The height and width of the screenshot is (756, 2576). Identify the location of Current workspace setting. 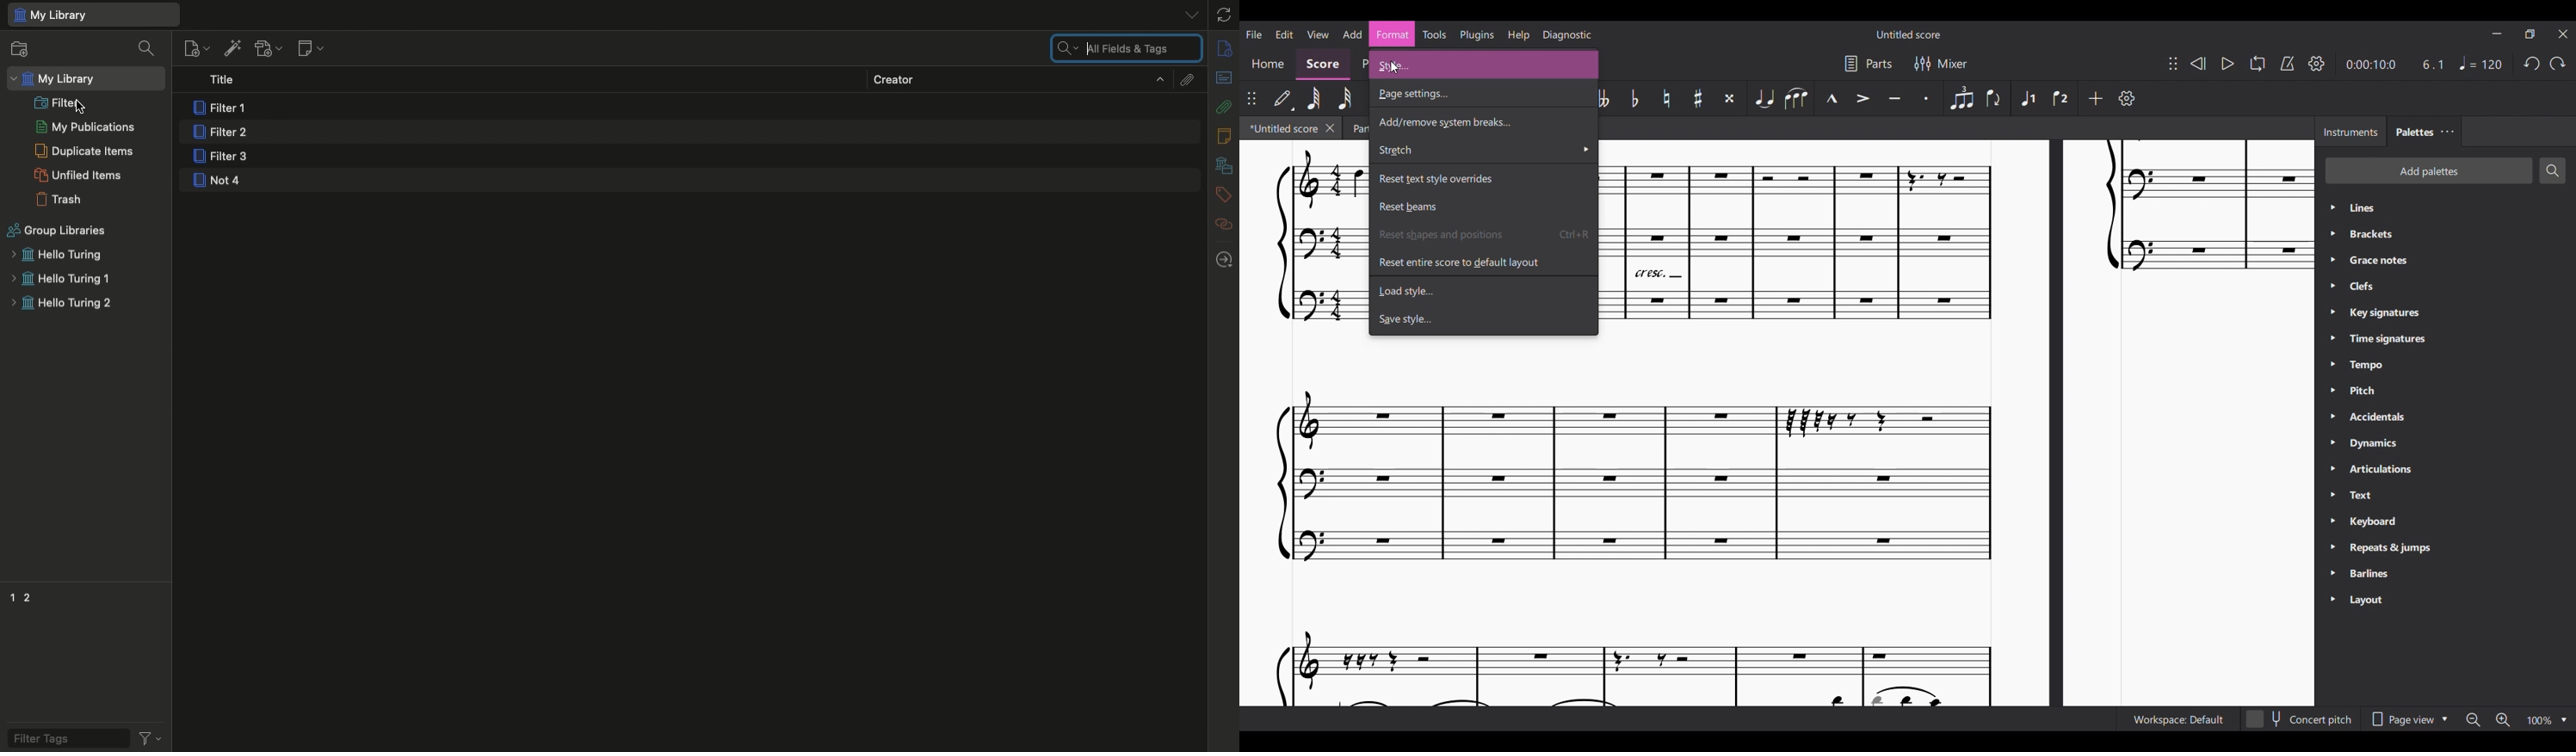
(2178, 719).